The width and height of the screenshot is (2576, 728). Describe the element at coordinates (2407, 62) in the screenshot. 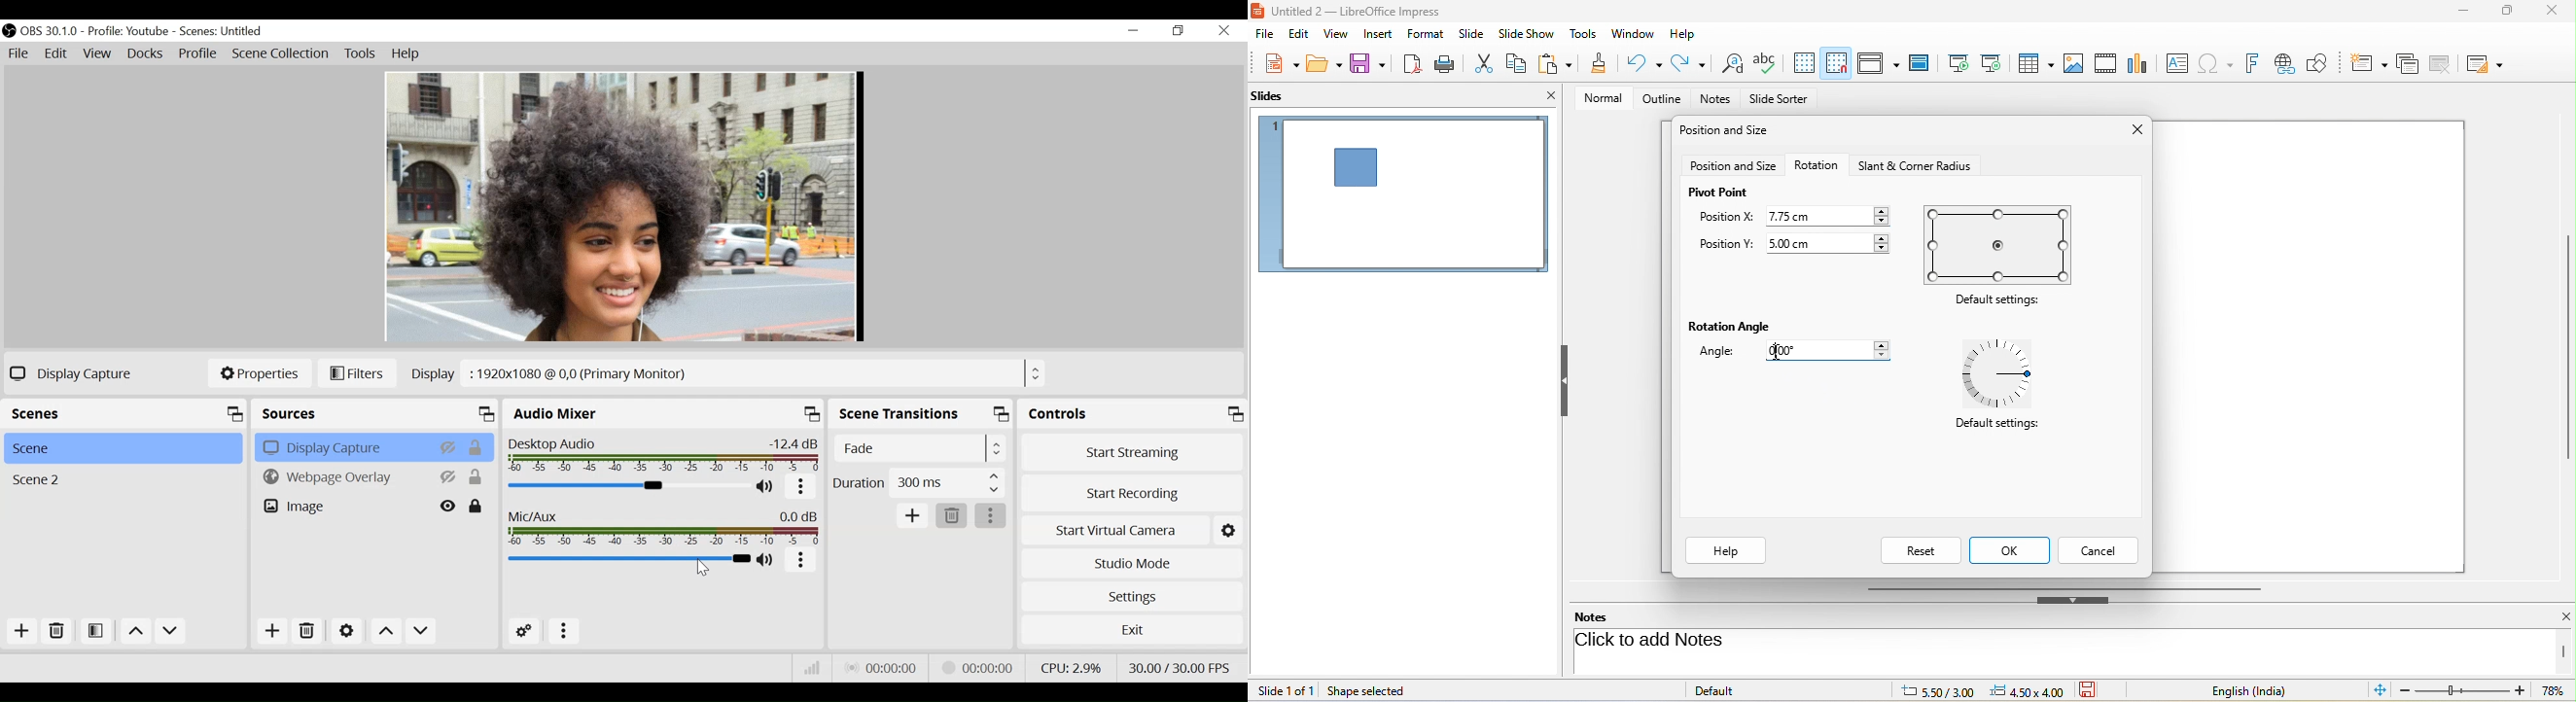

I see `duplicate slide` at that location.